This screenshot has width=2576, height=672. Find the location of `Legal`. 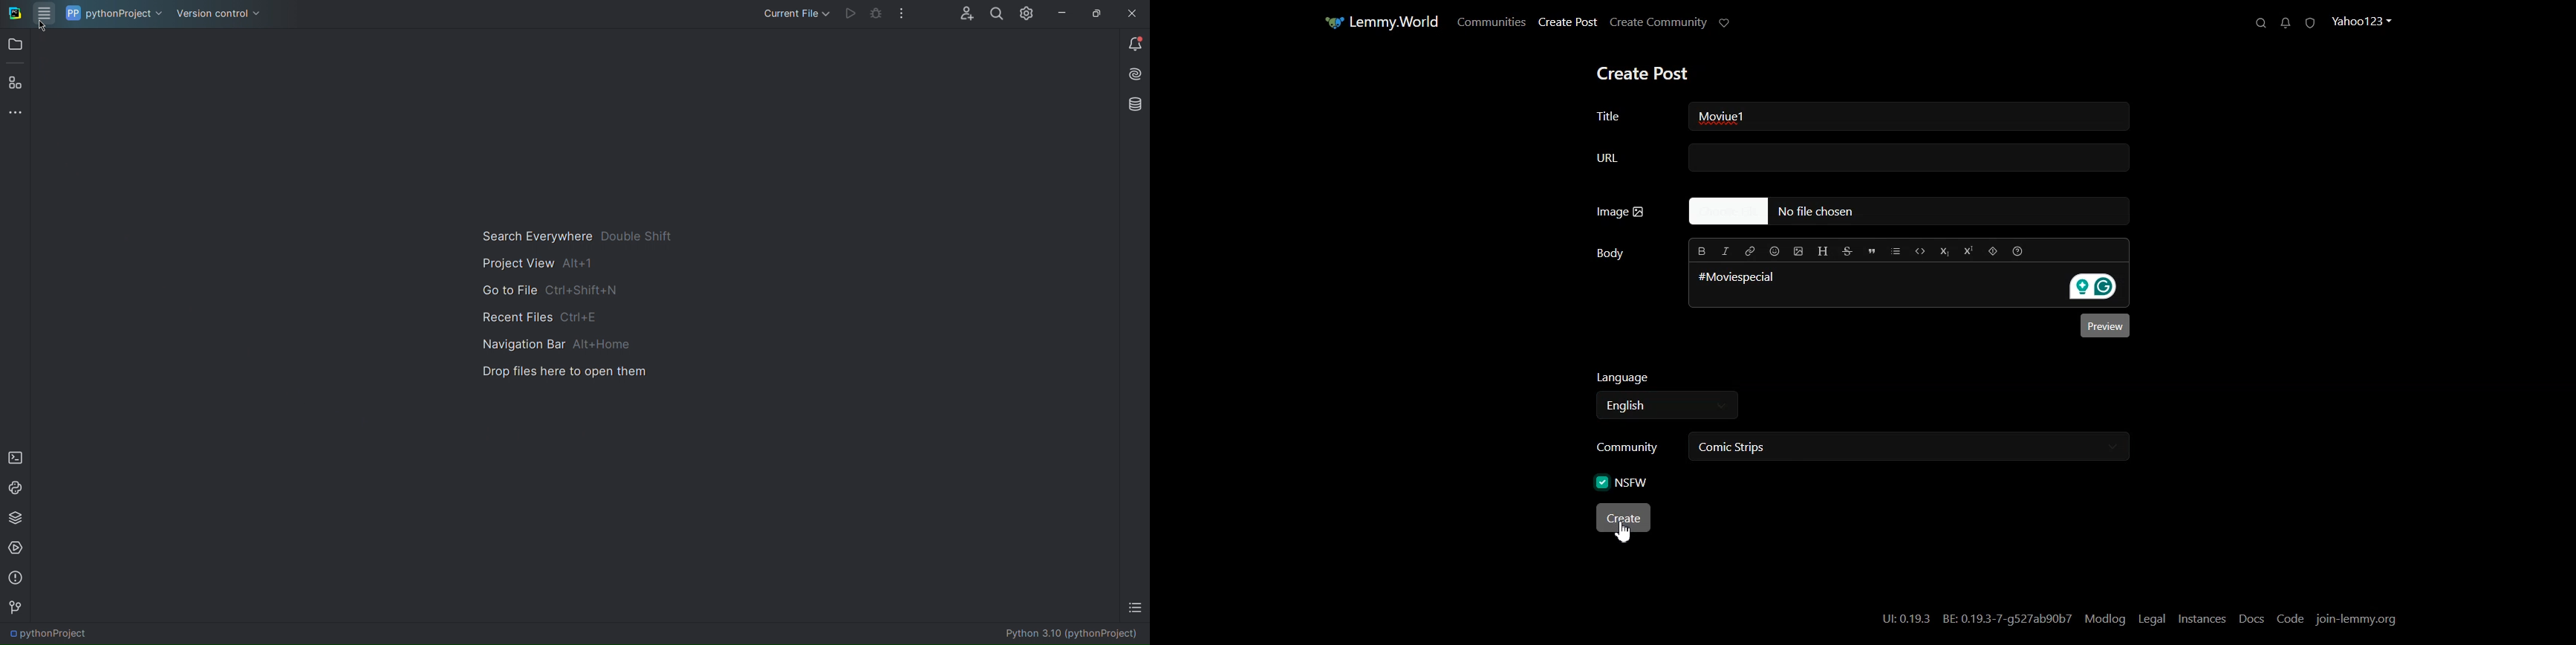

Legal is located at coordinates (2152, 619).